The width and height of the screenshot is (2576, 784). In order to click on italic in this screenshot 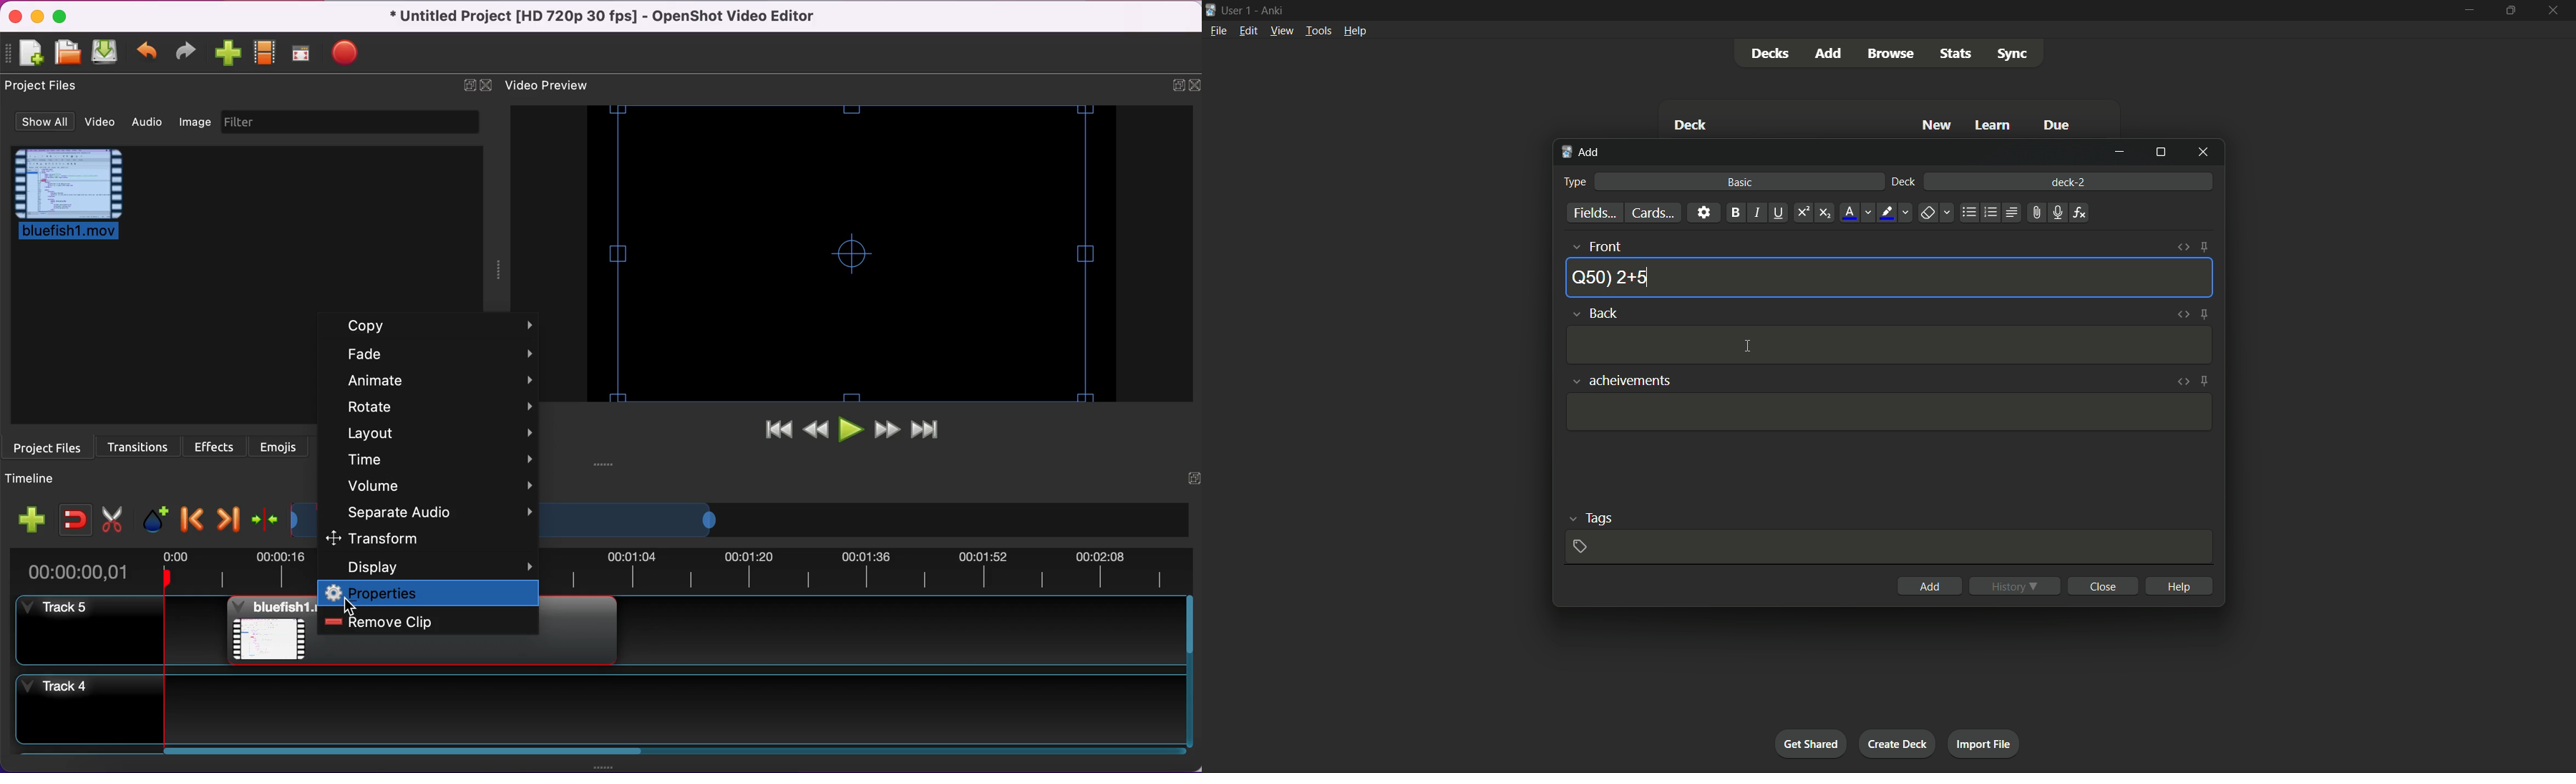, I will do `click(1756, 213)`.